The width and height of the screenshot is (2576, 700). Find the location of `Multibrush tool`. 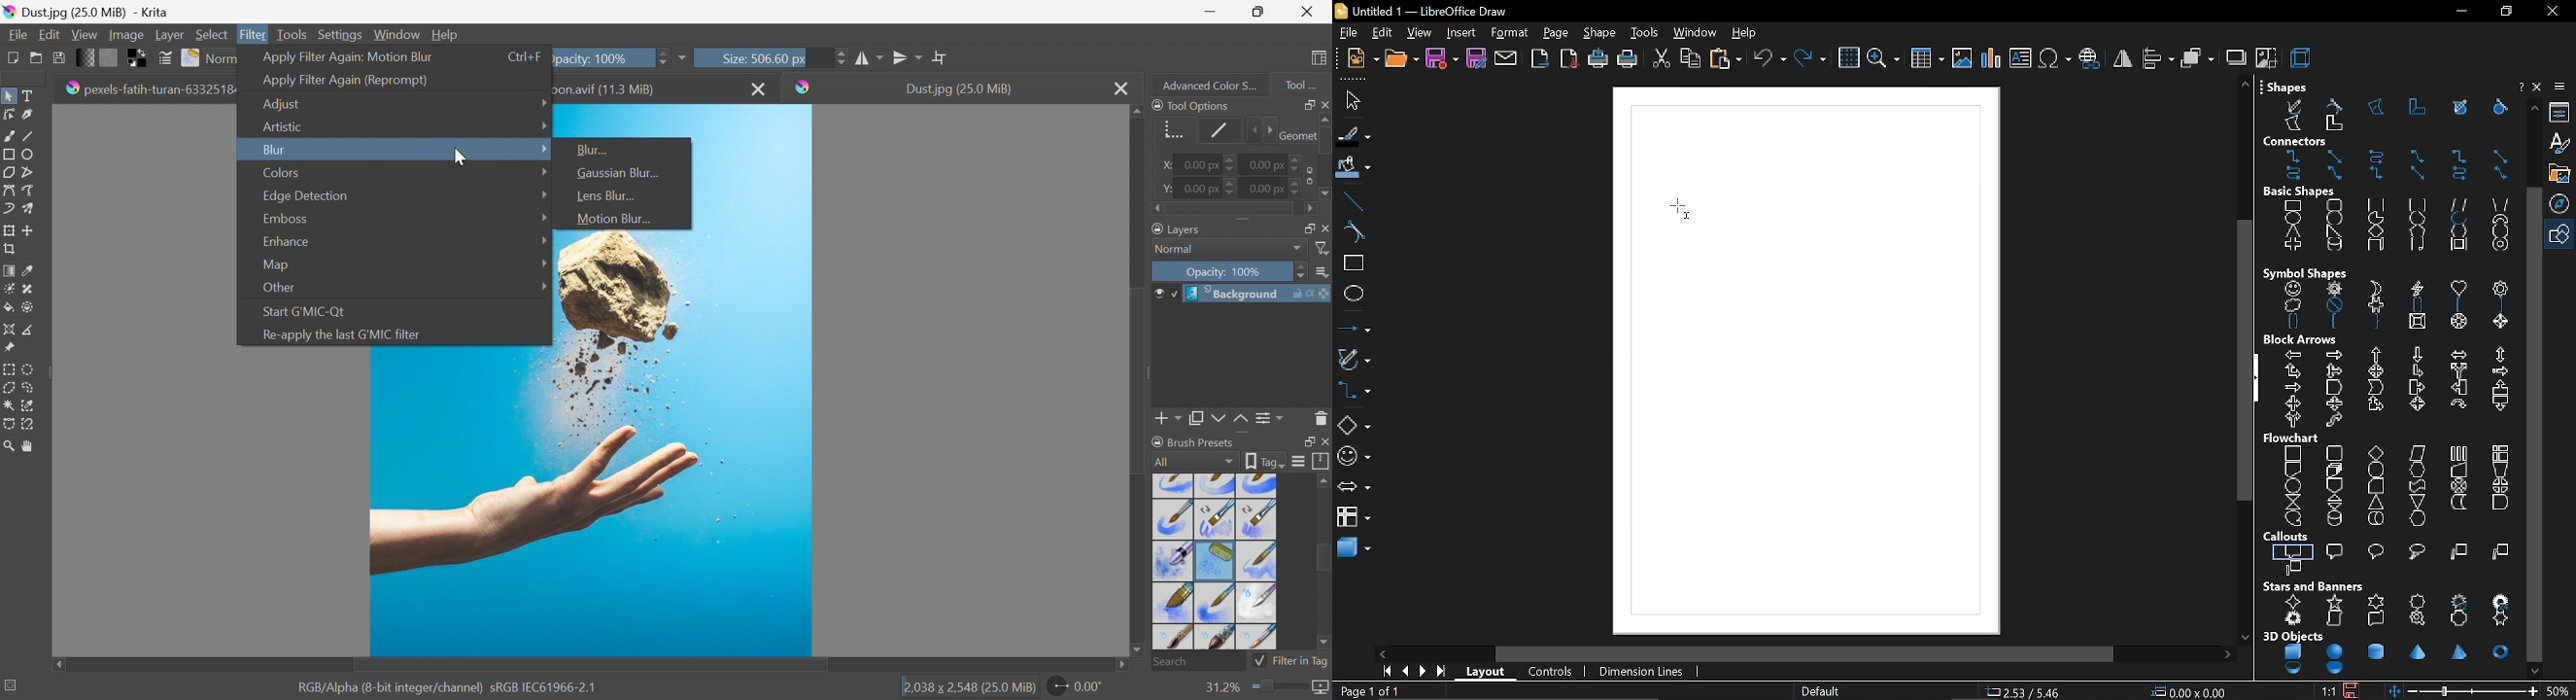

Multibrush tool is located at coordinates (33, 208).